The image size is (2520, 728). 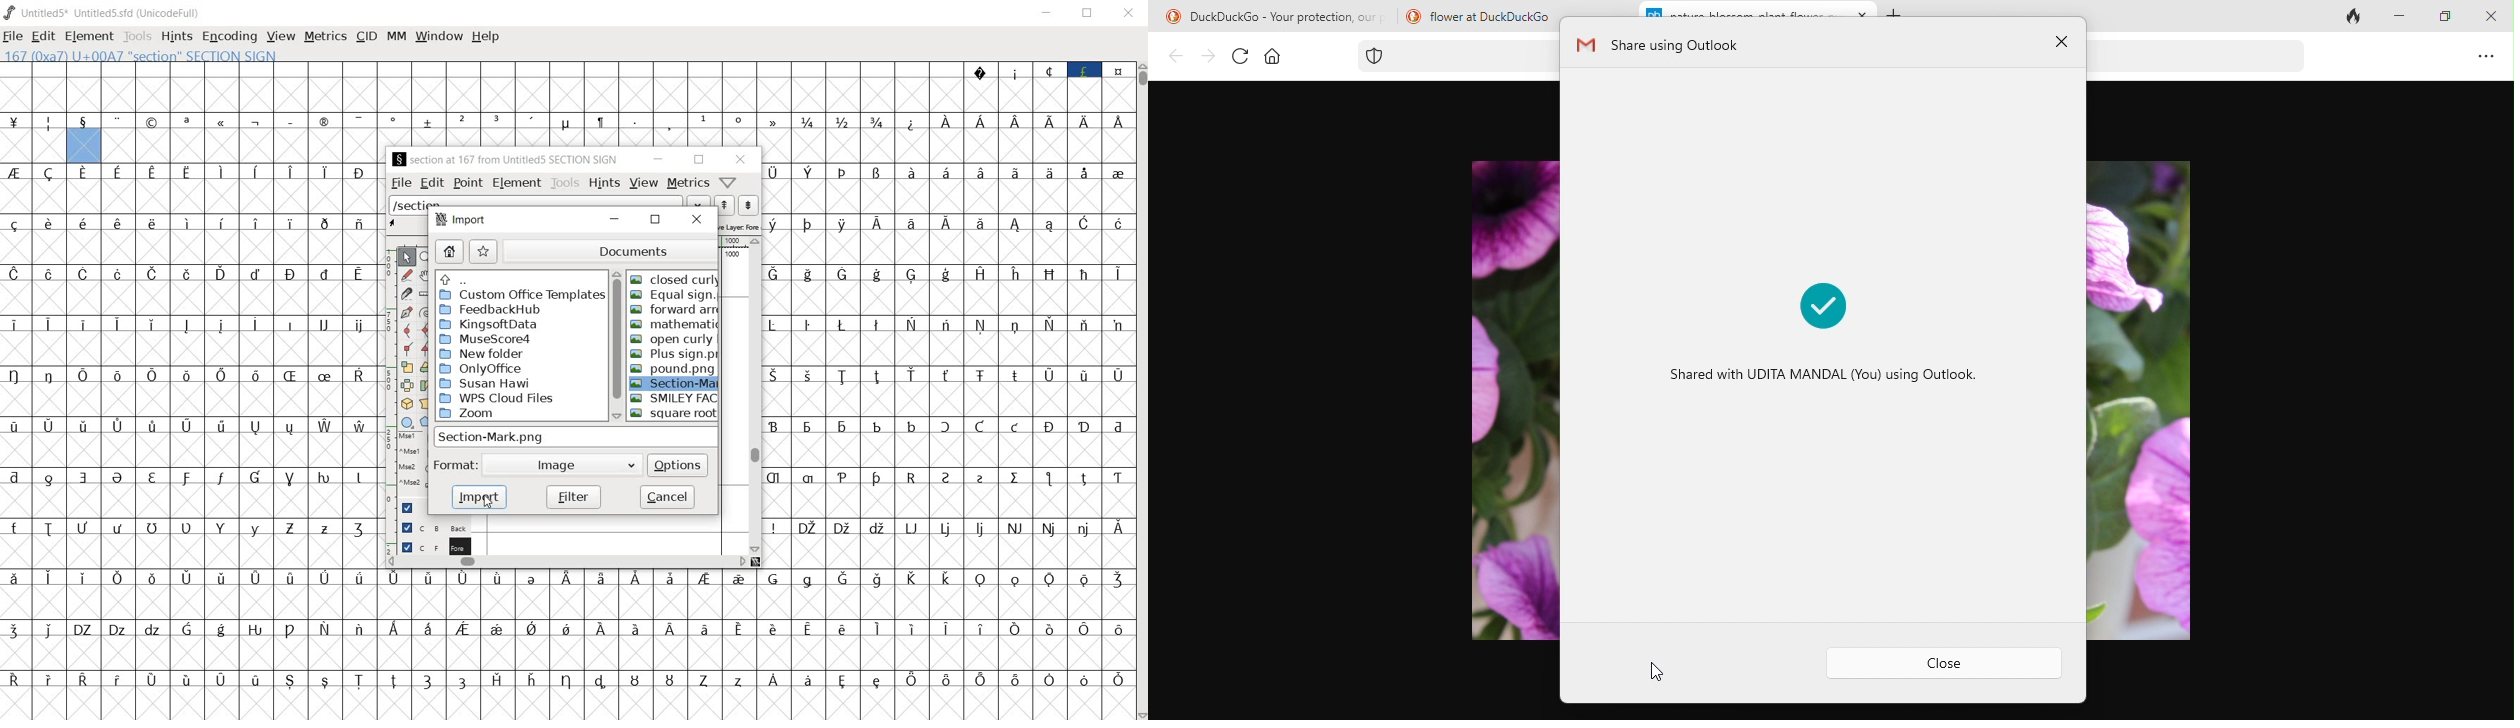 What do you see at coordinates (426, 294) in the screenshot?
I see `measure a distance, angle between points` at bounding box center [426, 294].